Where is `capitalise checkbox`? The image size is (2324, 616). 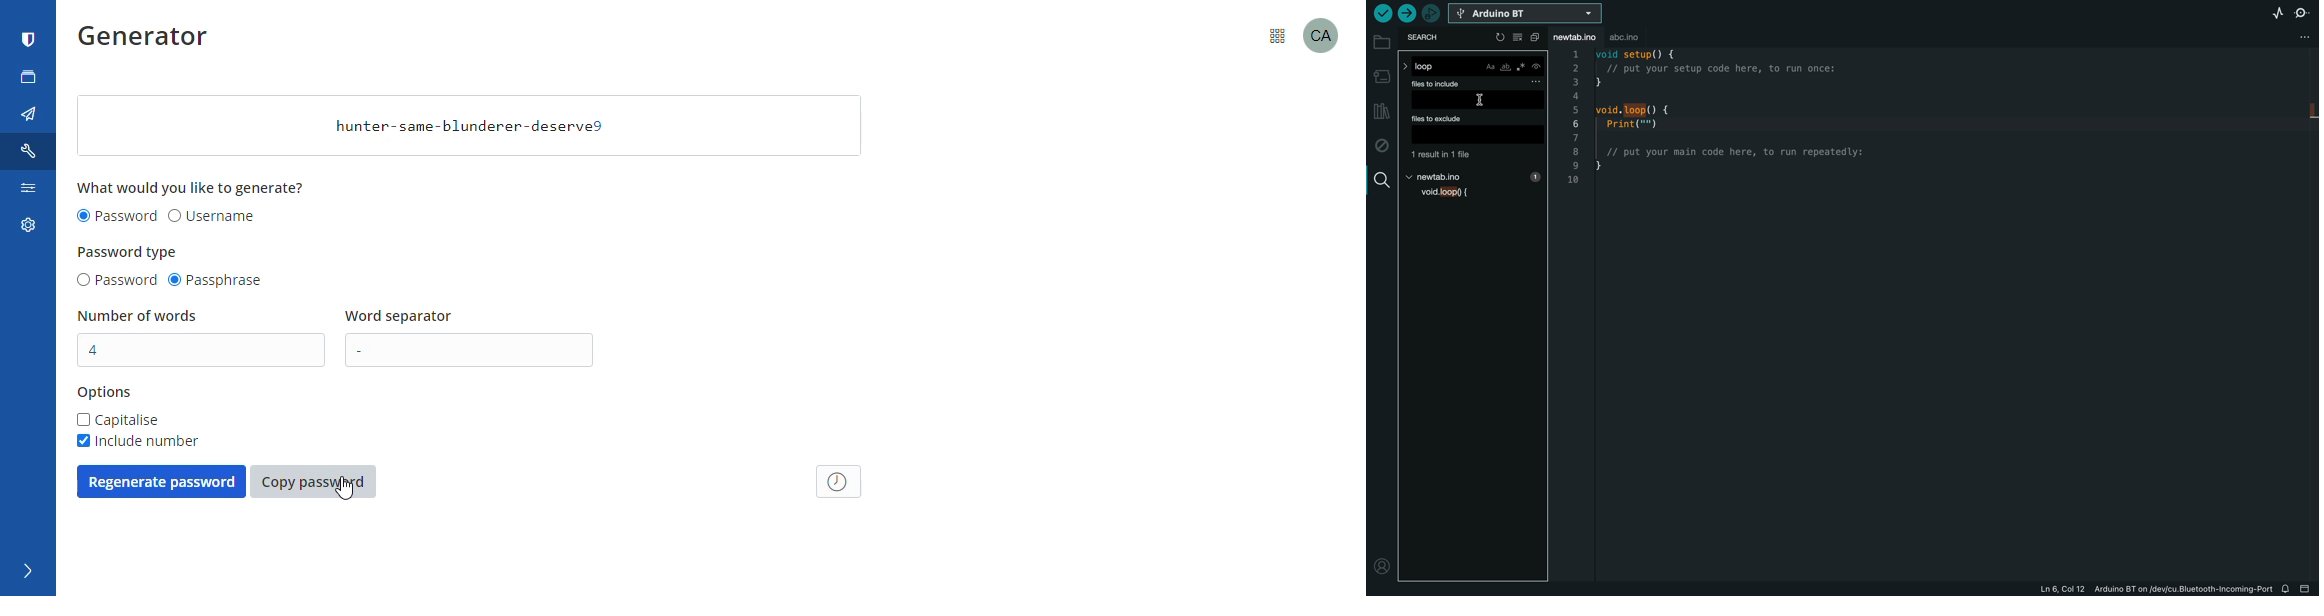 capitalise checkbox is located at coordinates (119, 420).